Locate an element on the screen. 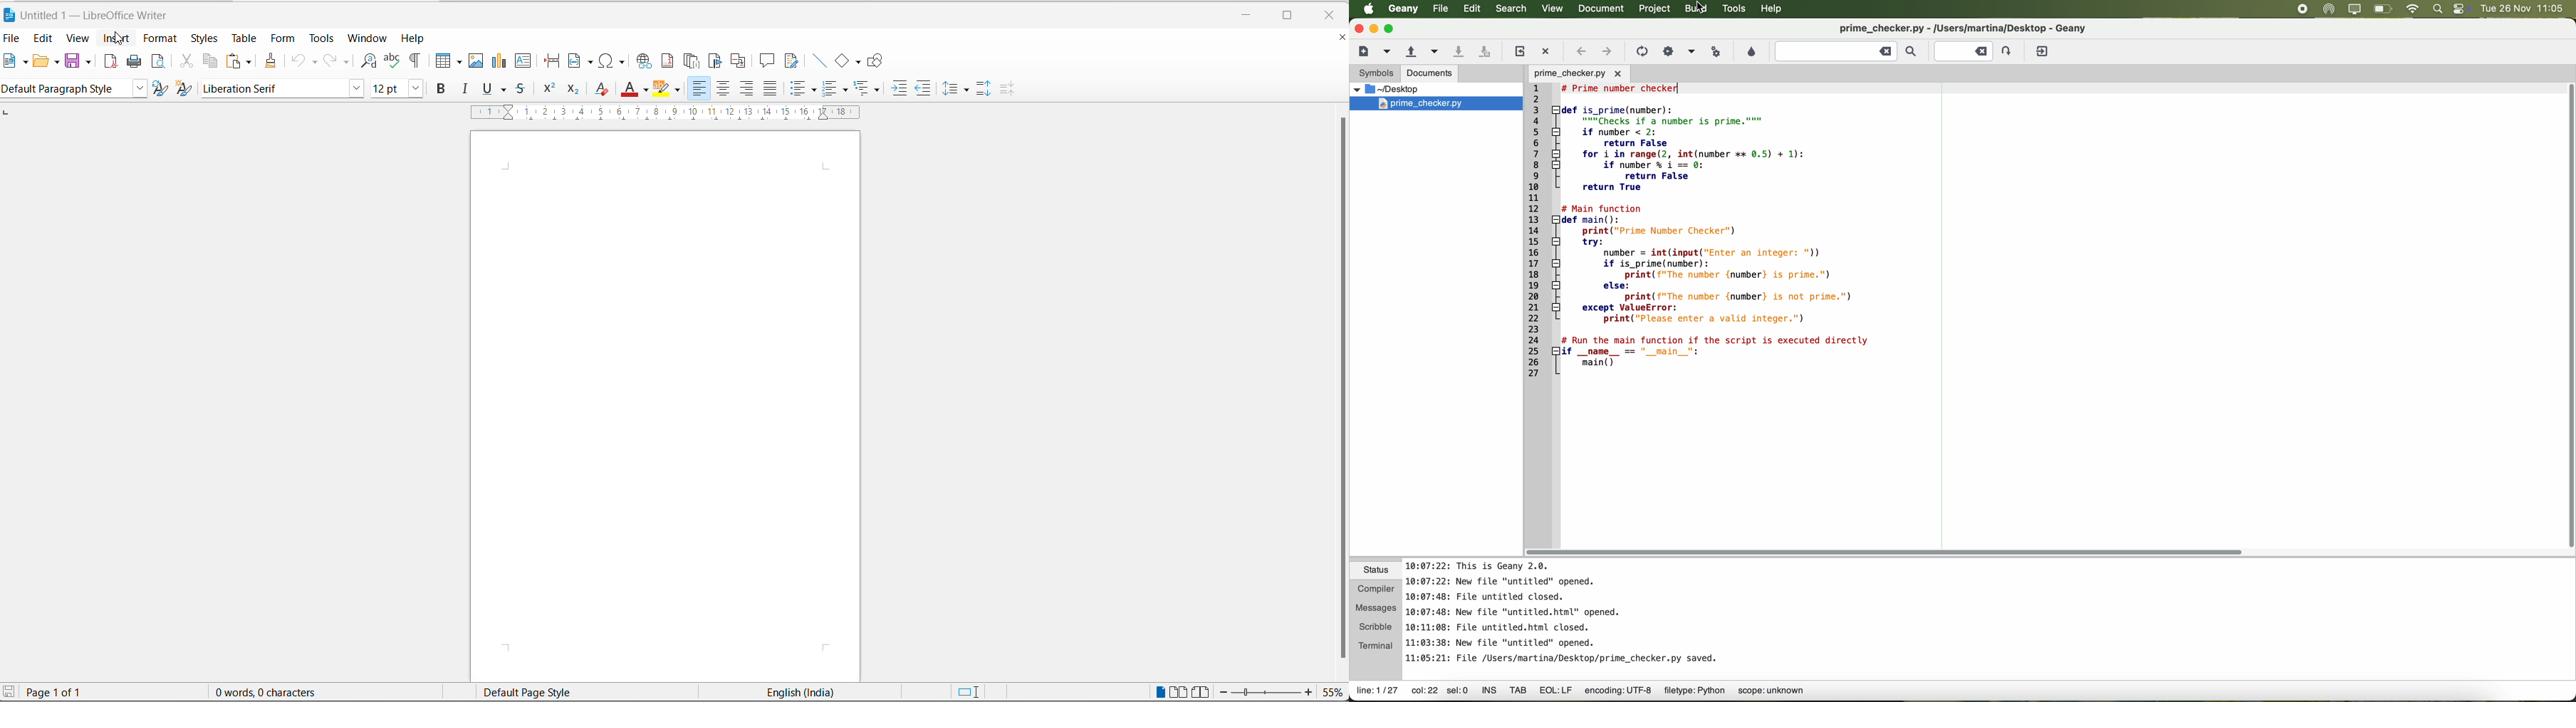 The image size is (2576, 728). toggle ordered list is located at coordinates (833, 88).